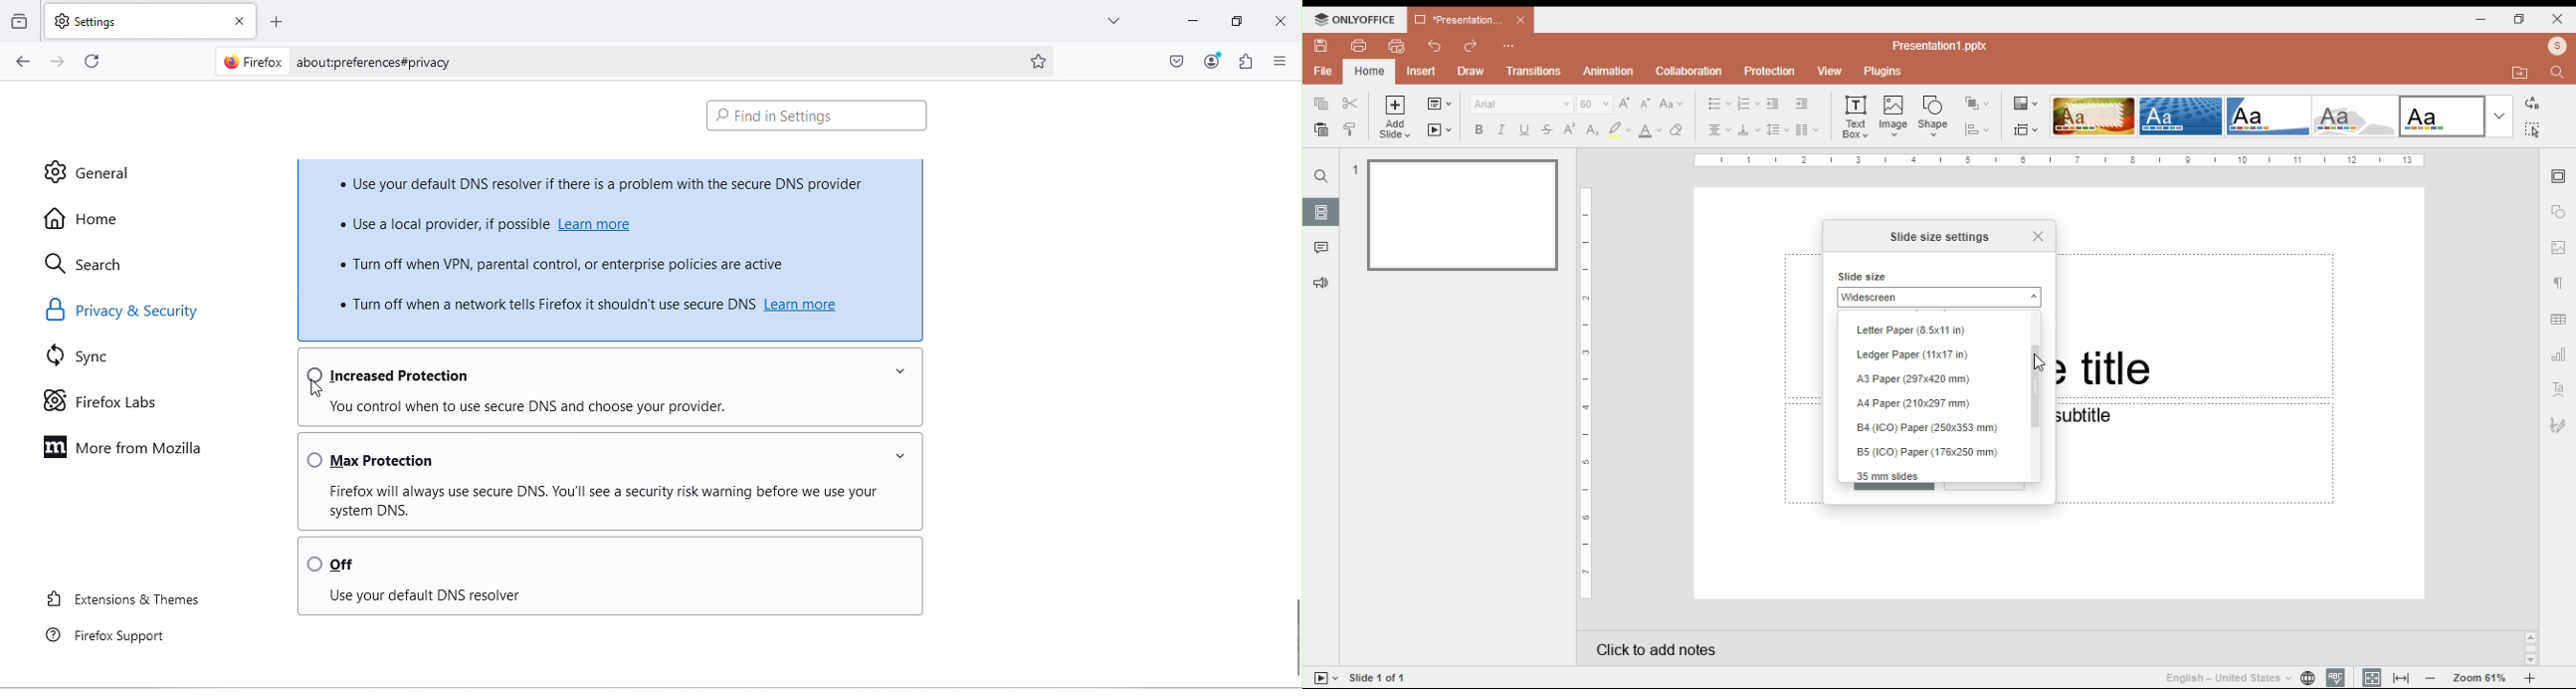 This screenshot has height=700, width=2576. I want to click on change color theme, so click(2026, 104).